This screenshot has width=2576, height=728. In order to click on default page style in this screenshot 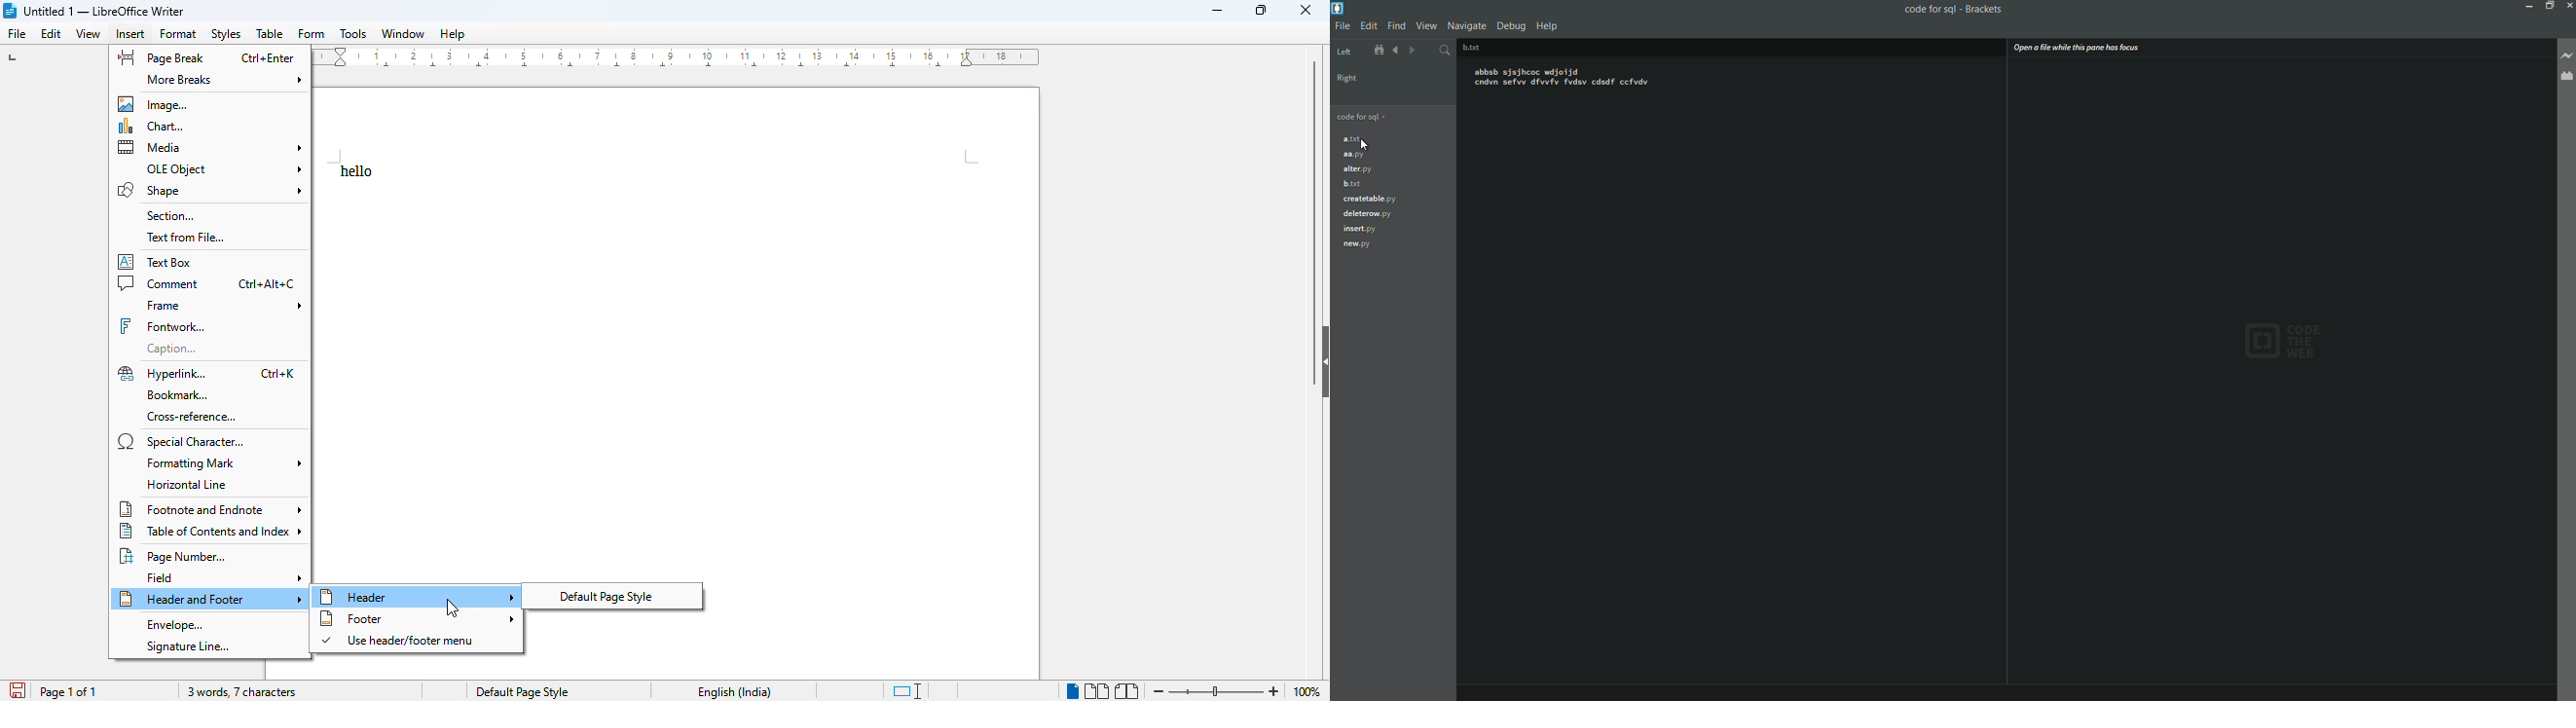, I will do `click(605, 598)`.